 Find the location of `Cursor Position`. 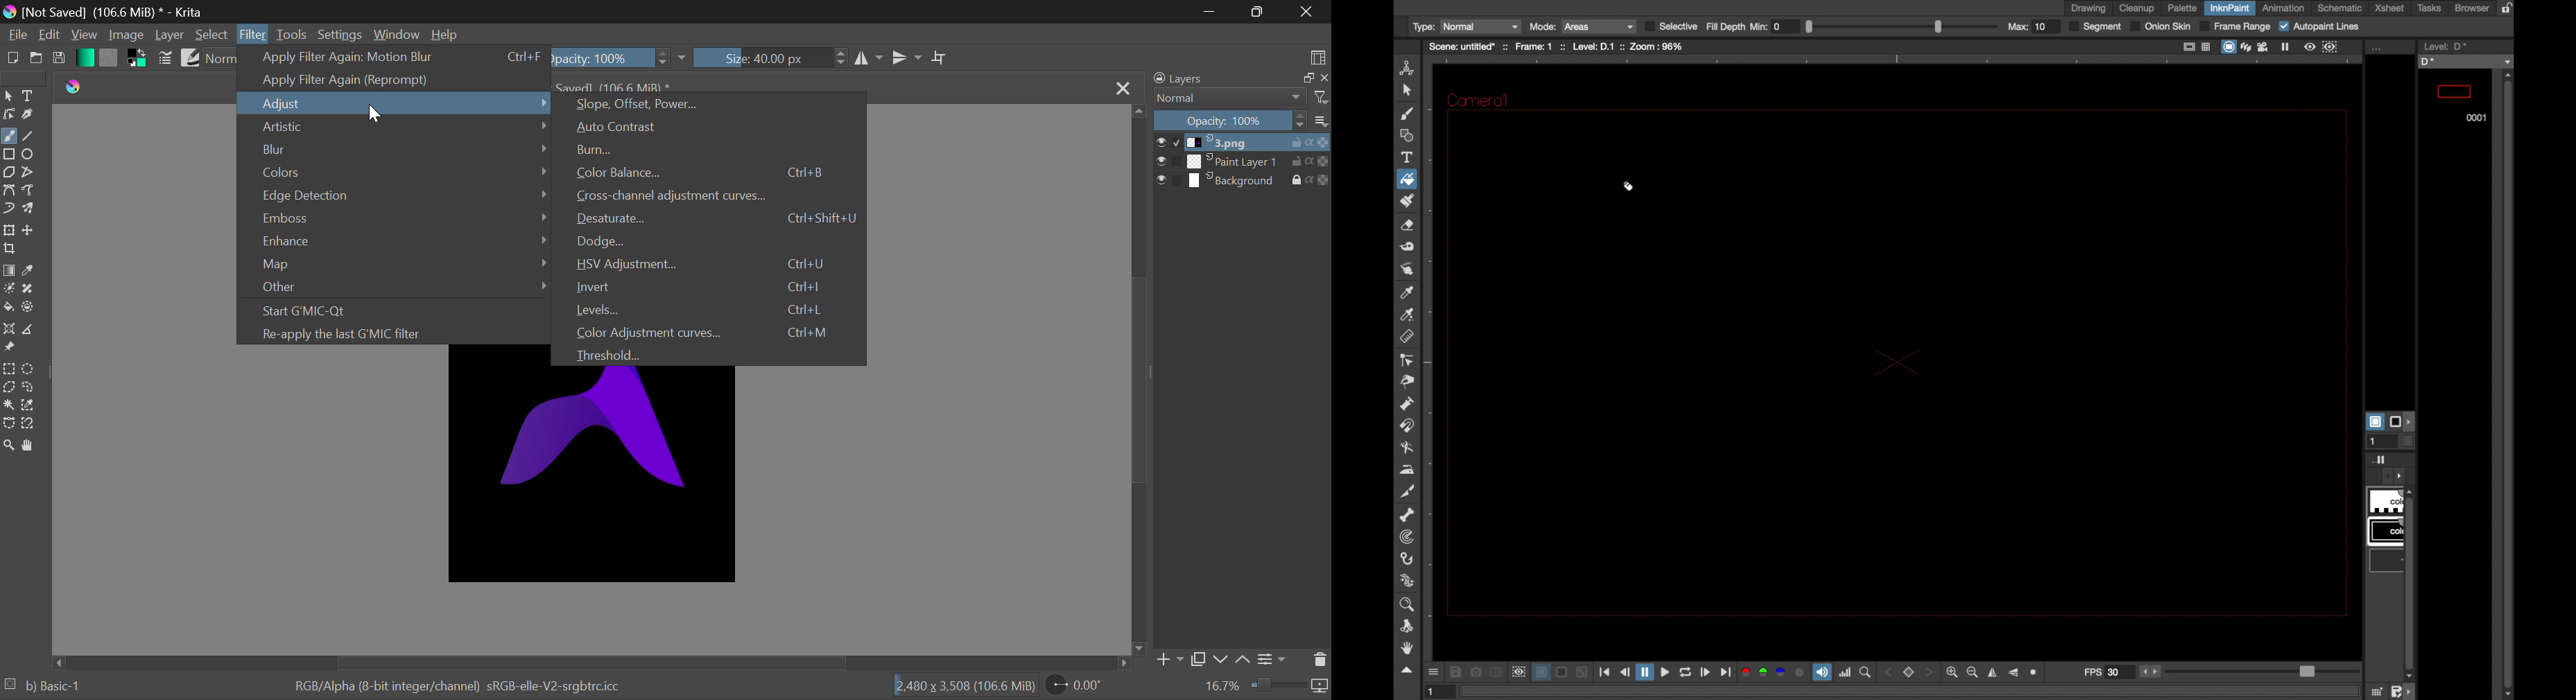

Cursor Position is located at coordinates (375, 114).